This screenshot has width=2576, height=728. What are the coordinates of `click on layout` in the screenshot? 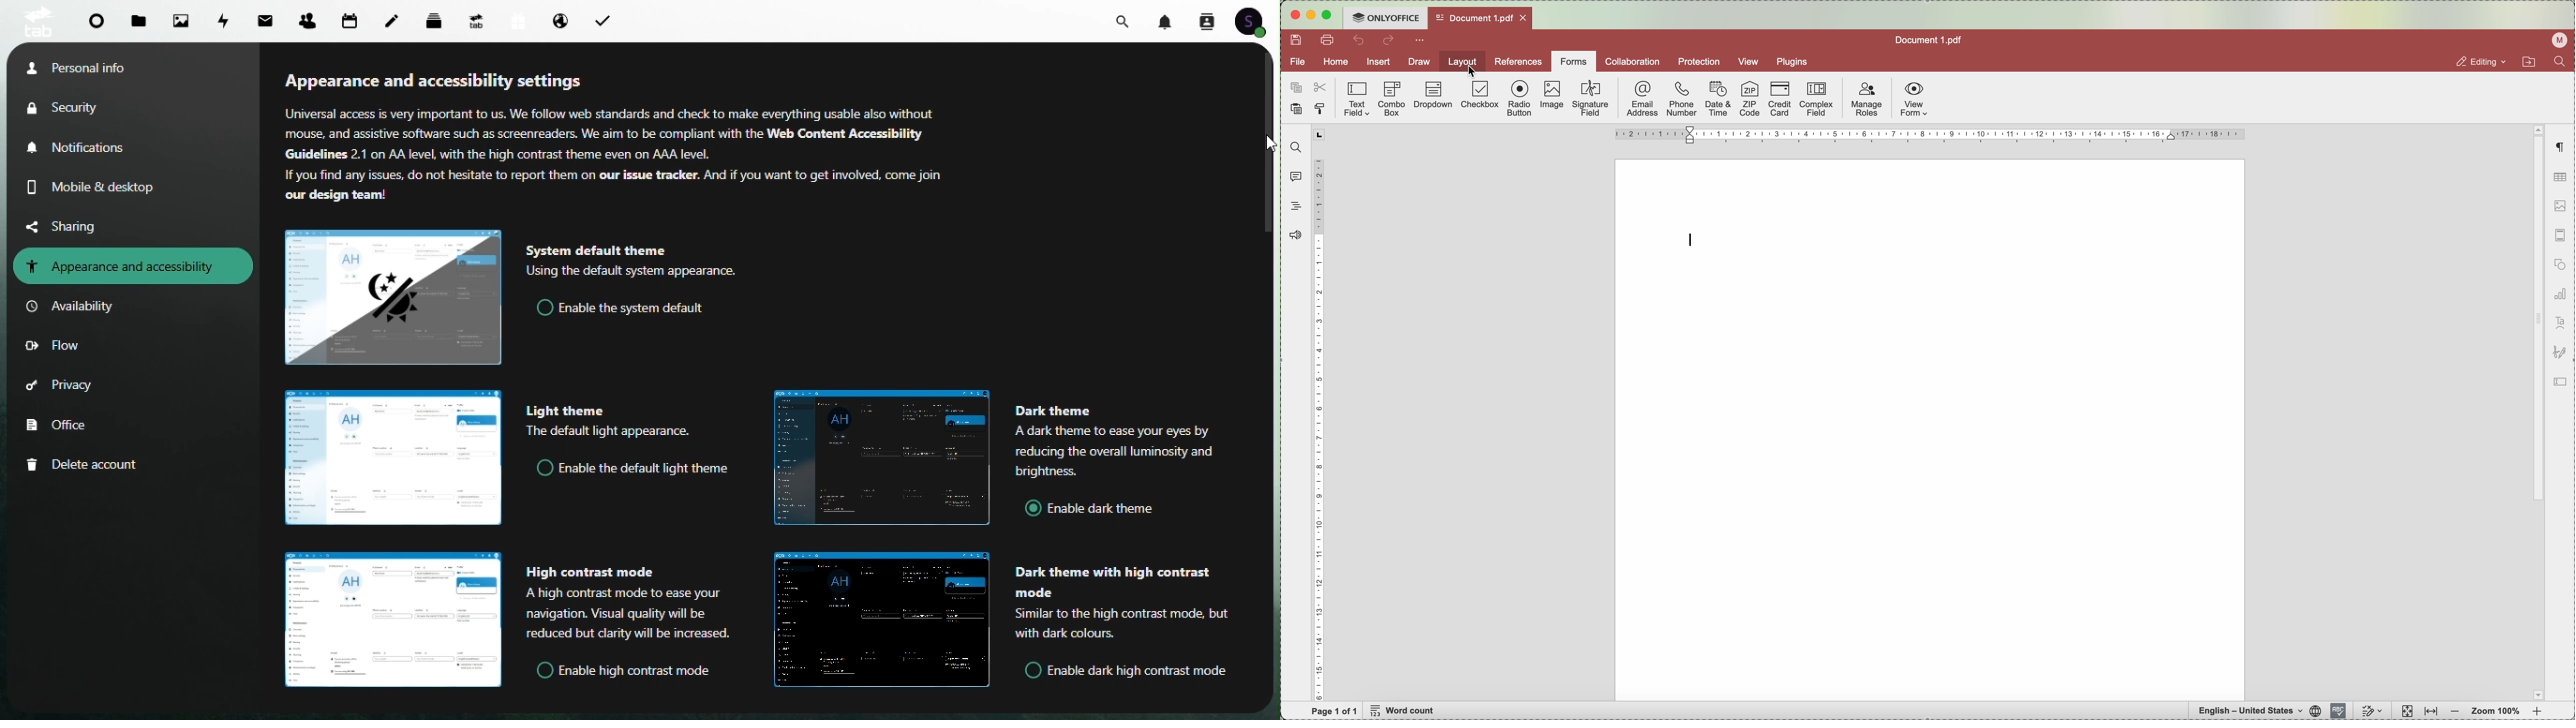 It's located at (1460, 65).